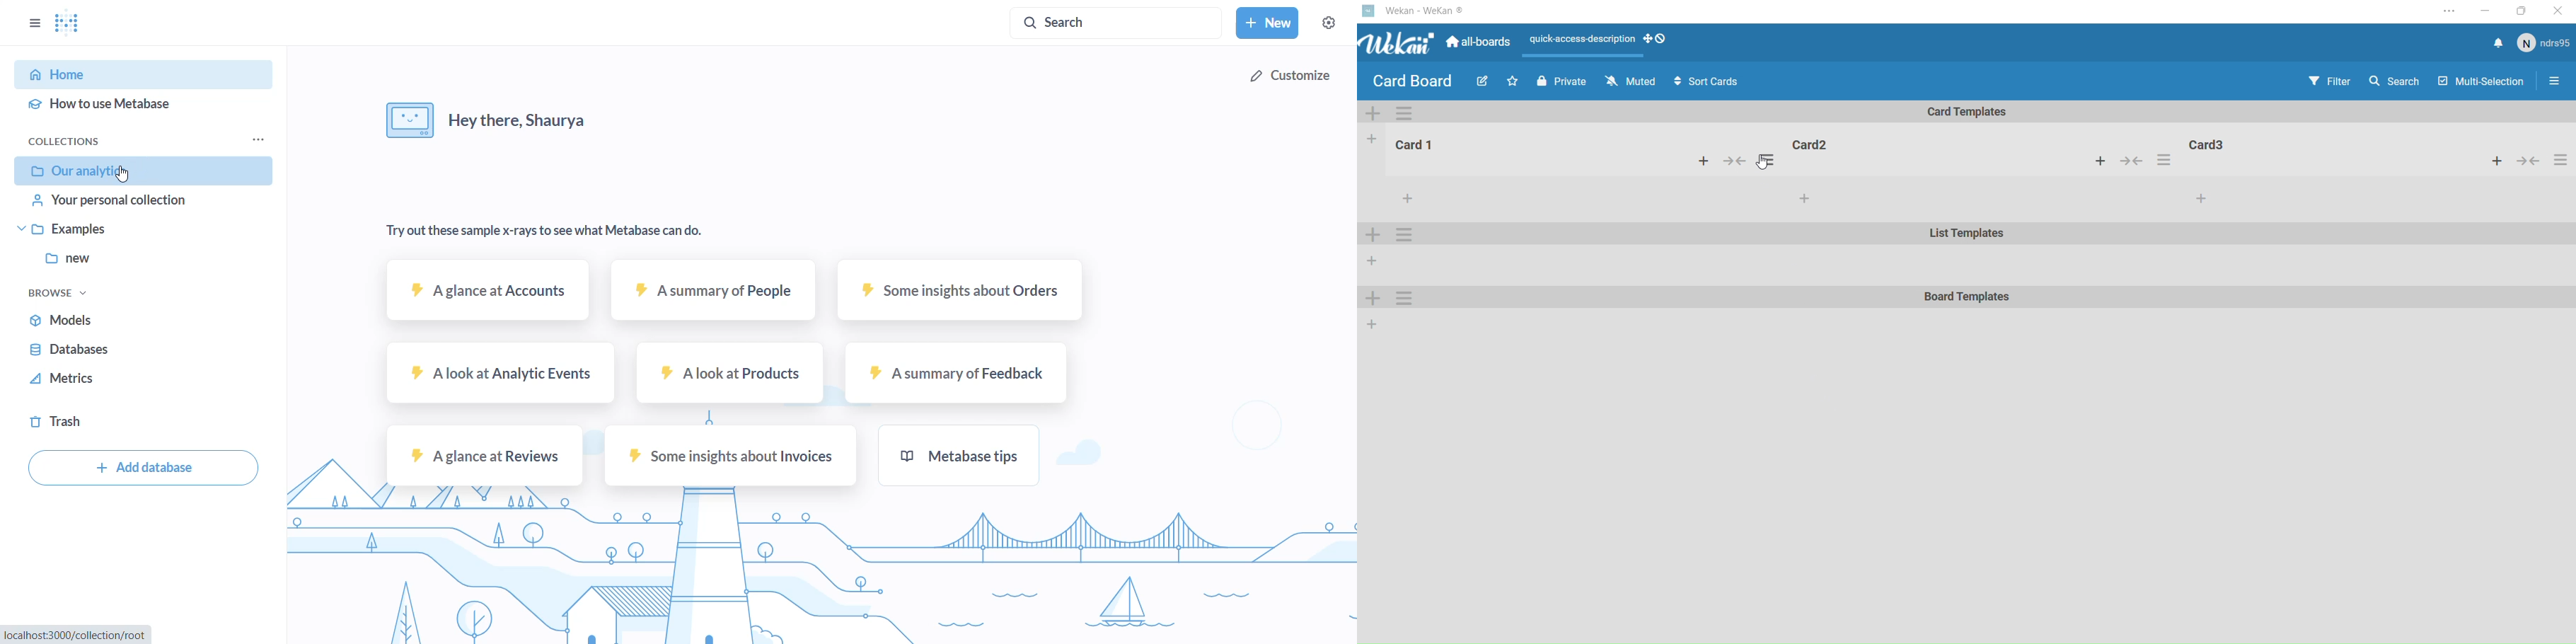  What do you see at coordinates (731, 459) in the screenshot?
I see `some insights about invoices sampl` at bounding box center [731, 459].